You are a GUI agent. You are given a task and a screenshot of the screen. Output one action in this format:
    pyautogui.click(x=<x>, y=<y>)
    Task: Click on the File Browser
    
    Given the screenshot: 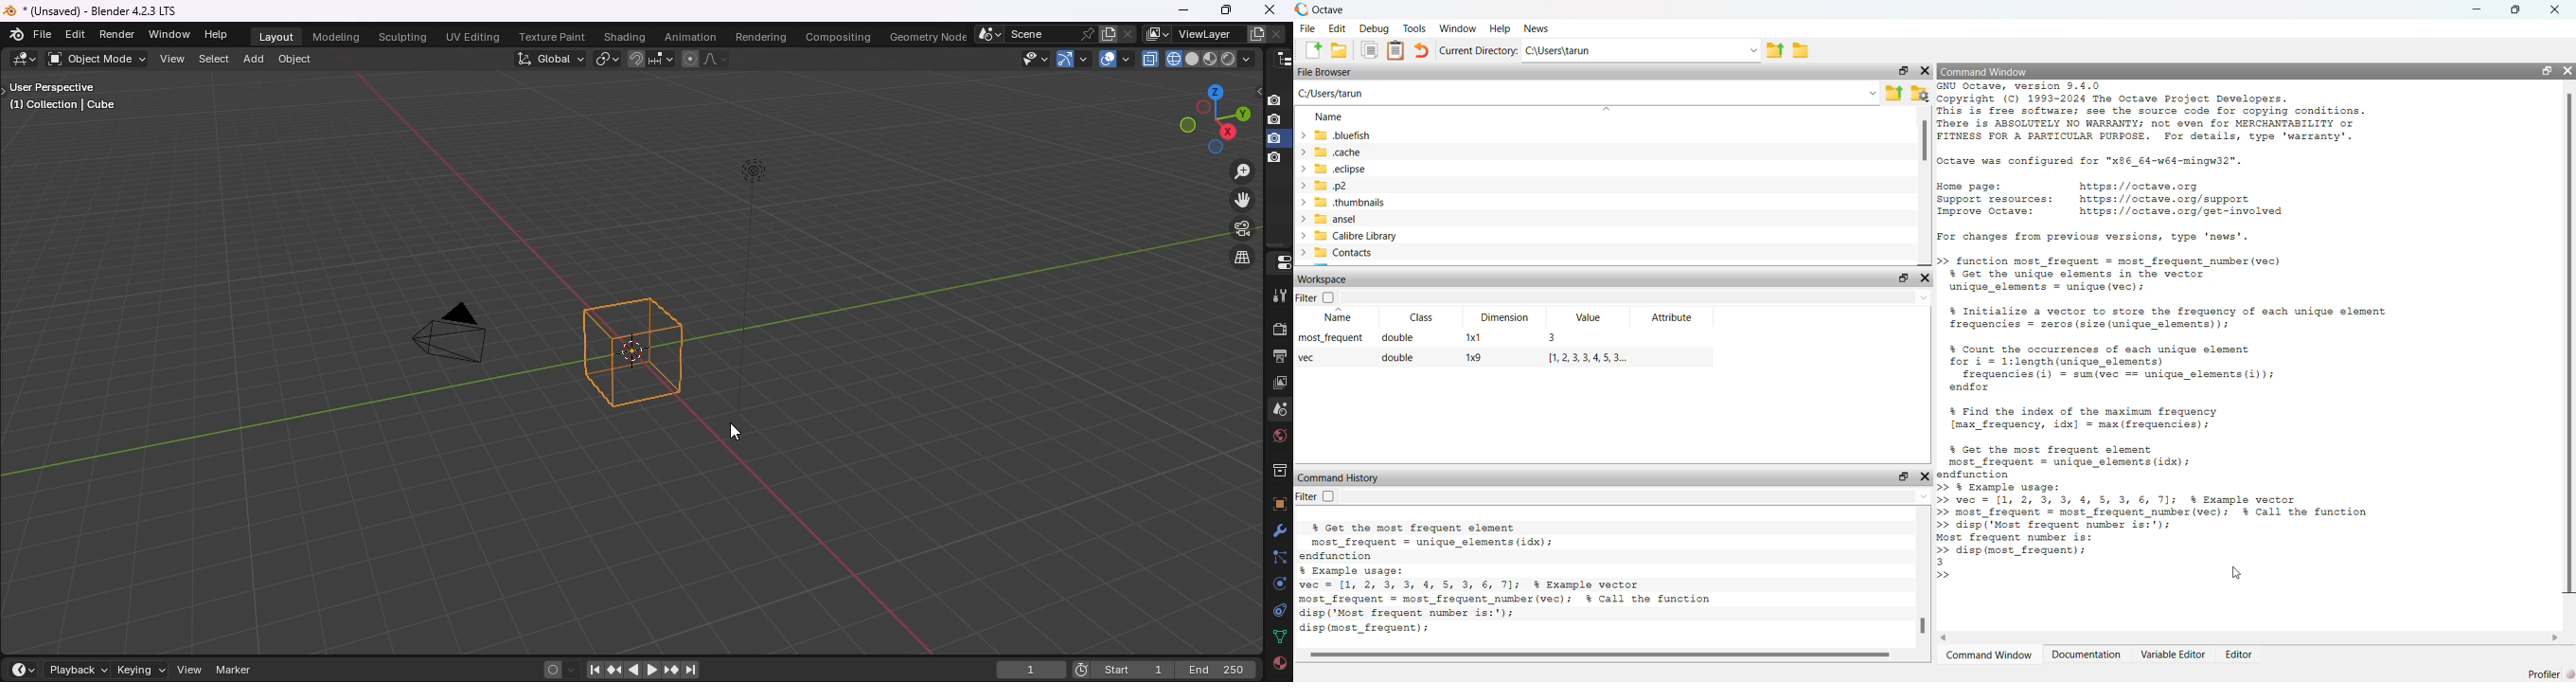 What is the action you would take?
    pyautogui.click(x=1324, y=72)
    